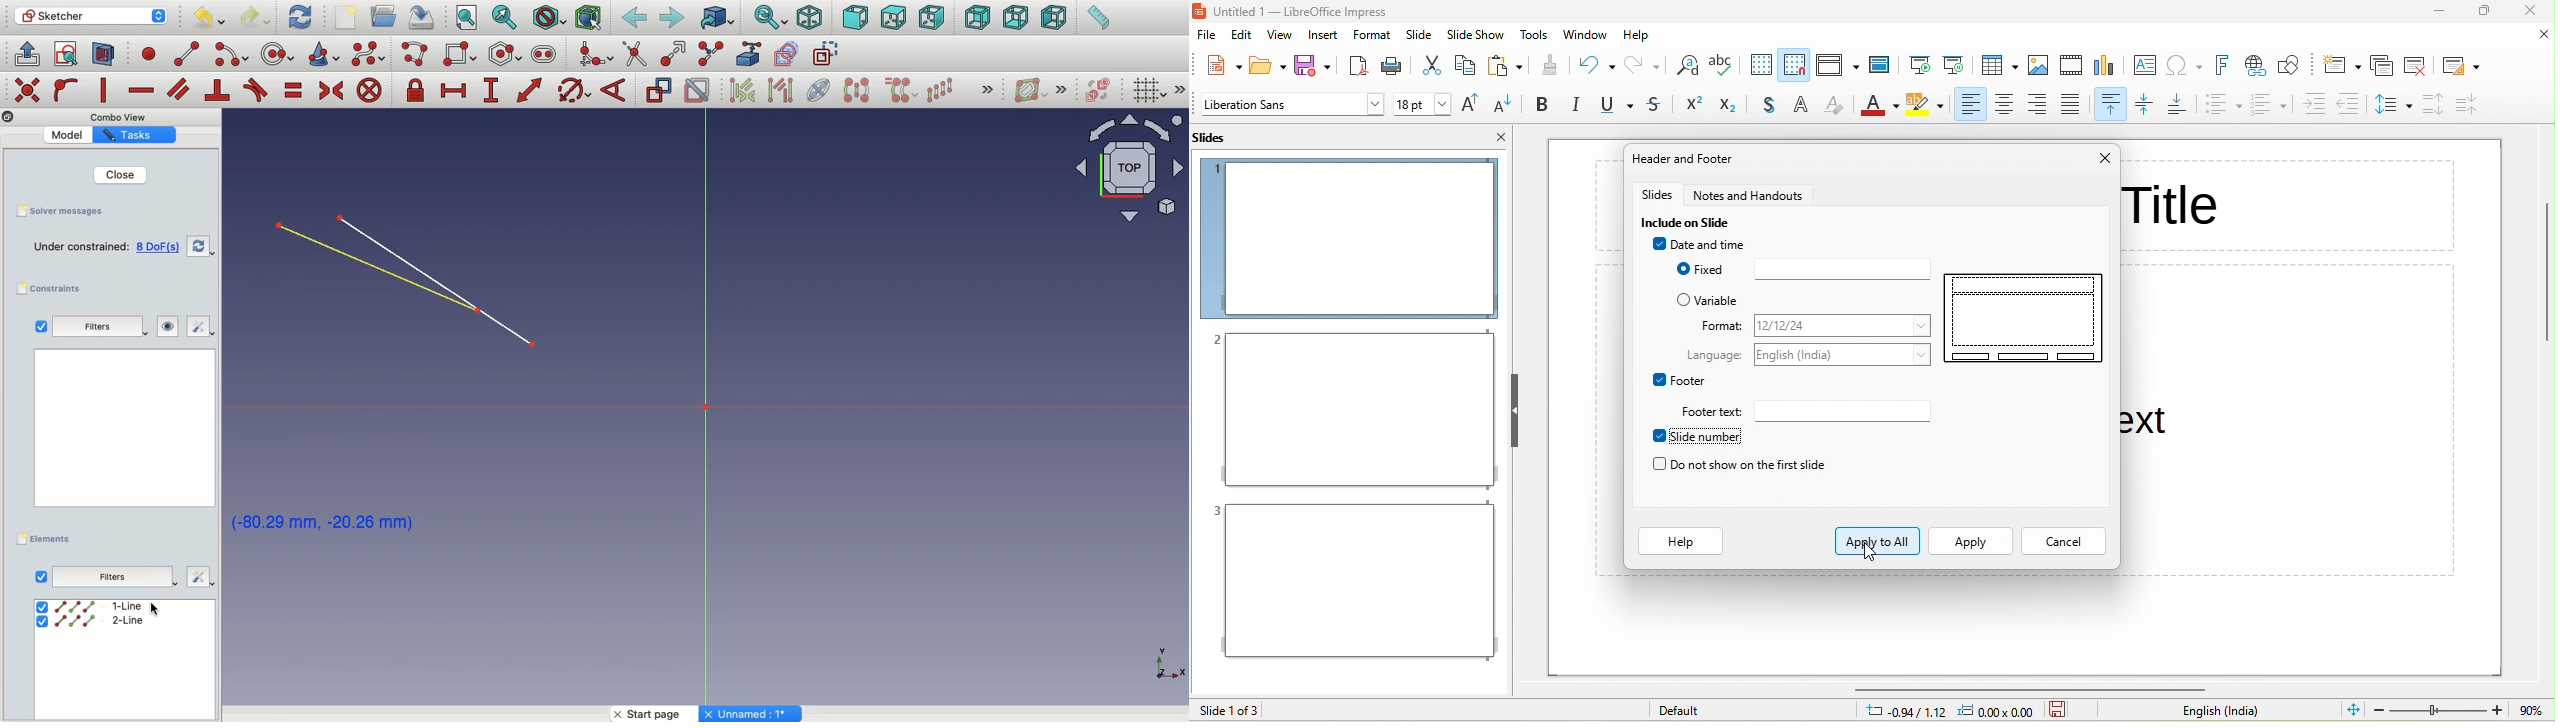  I want to click on Constrain perpendicular, so click(218, 91).